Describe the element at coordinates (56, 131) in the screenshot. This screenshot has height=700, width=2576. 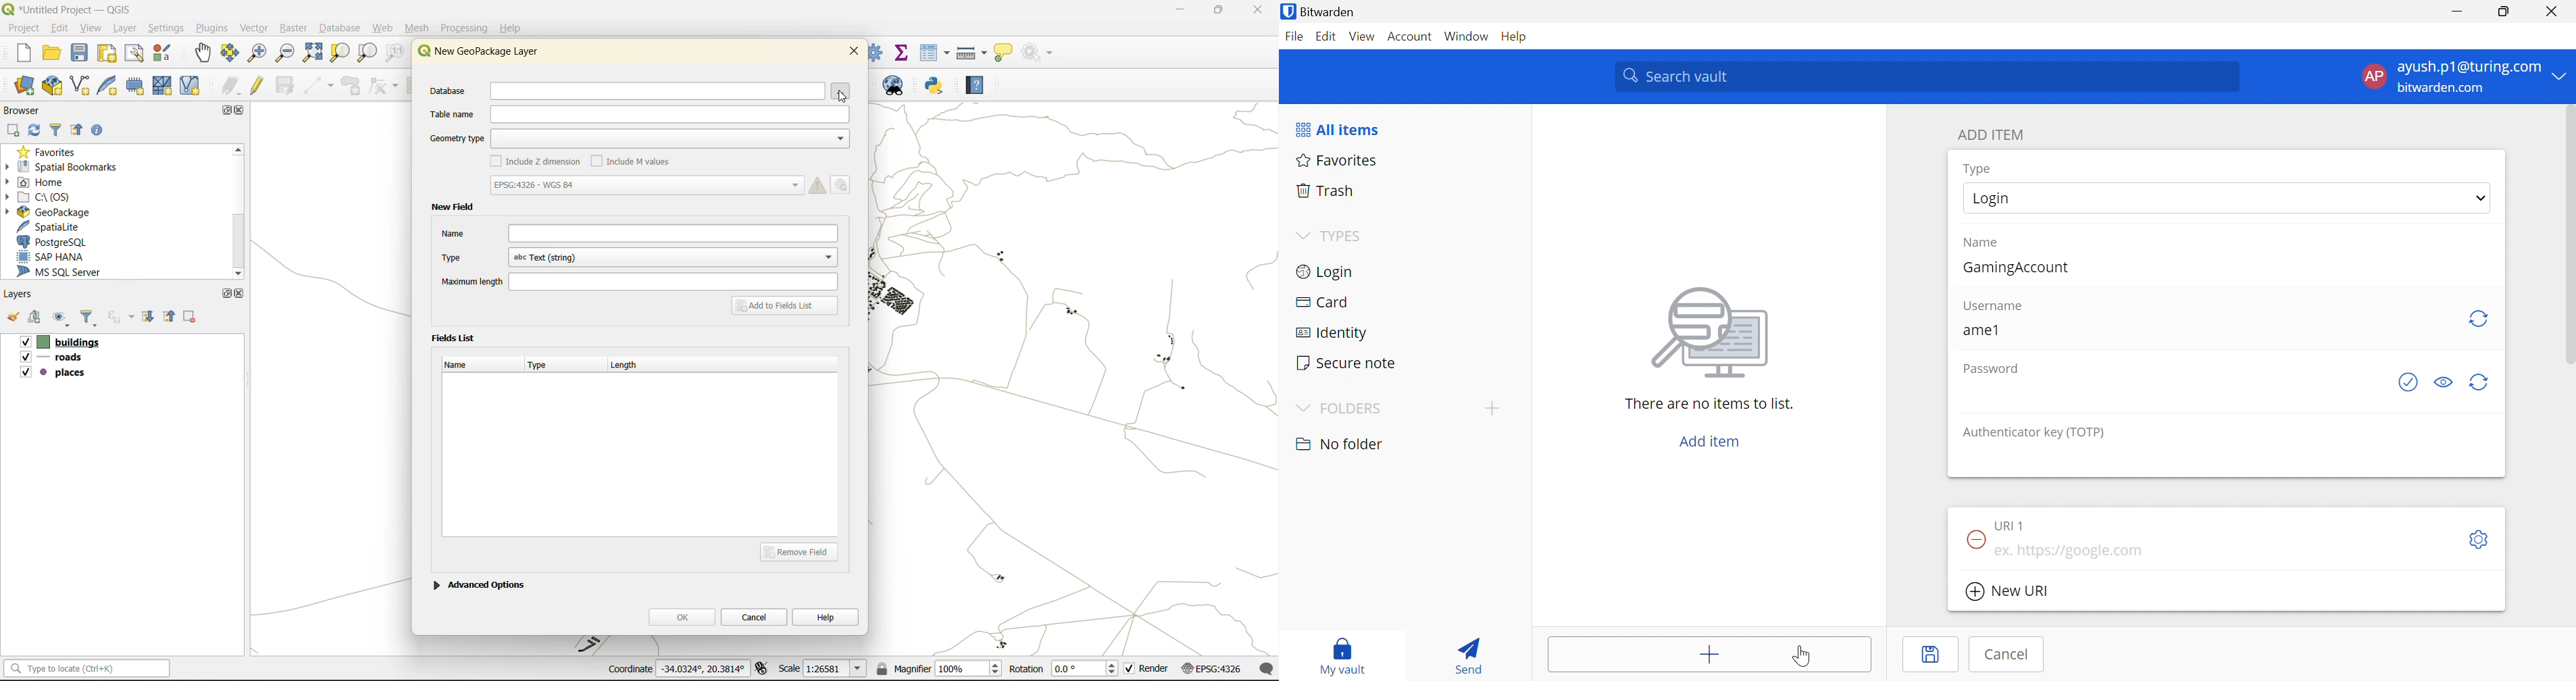
I see `filter` at that location.